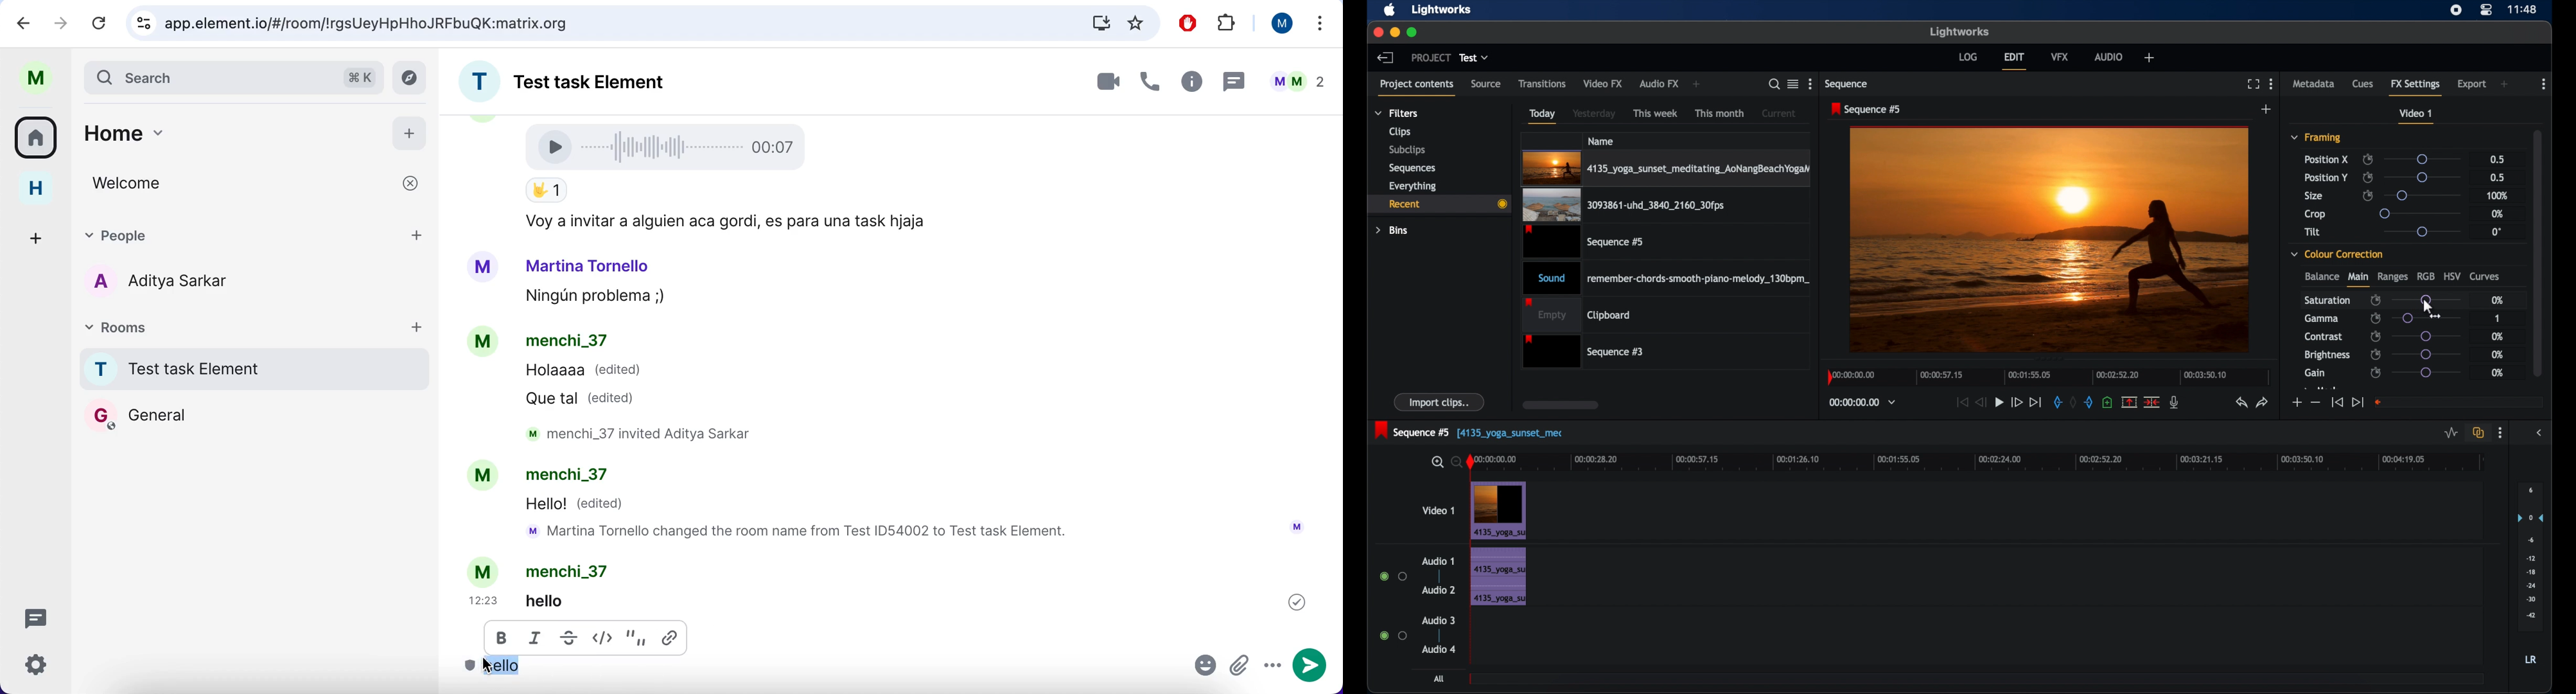 This screenshot has height=700, width=2576. Describe the element at coordinates (2496, 158) in the screenshot. I see `0.5` at that location.